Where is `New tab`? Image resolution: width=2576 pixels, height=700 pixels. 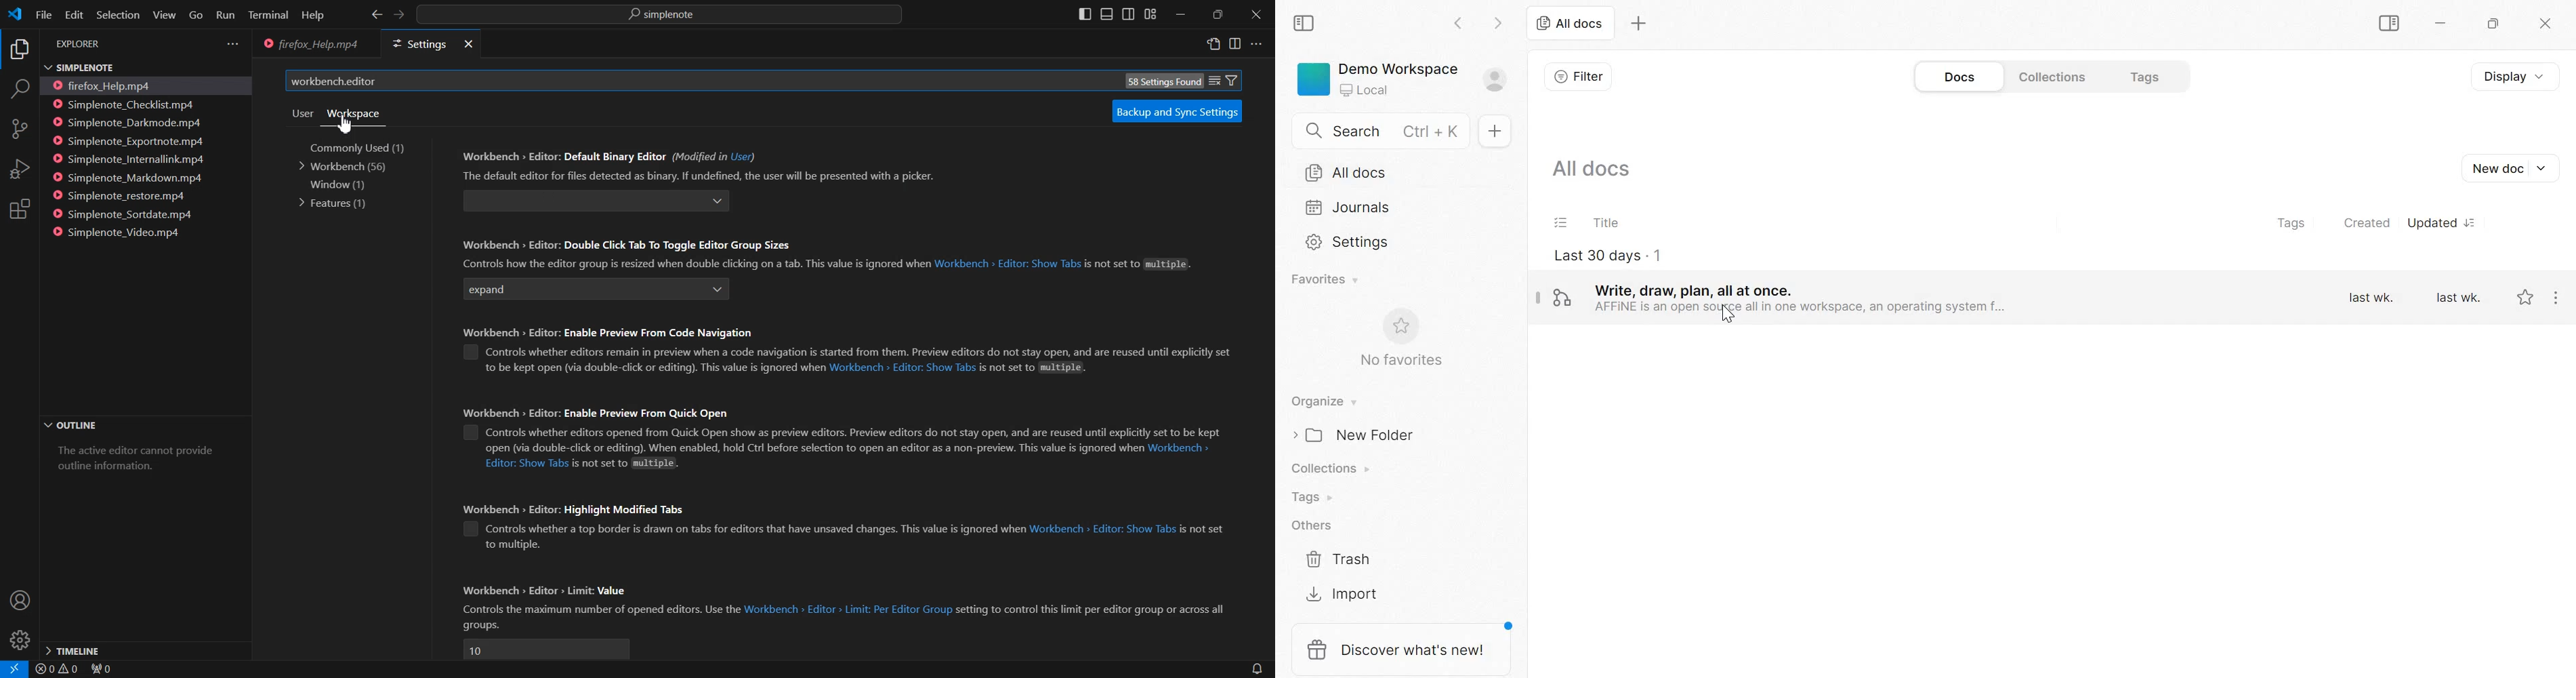
New tab is located at coordinates (1638, 23).